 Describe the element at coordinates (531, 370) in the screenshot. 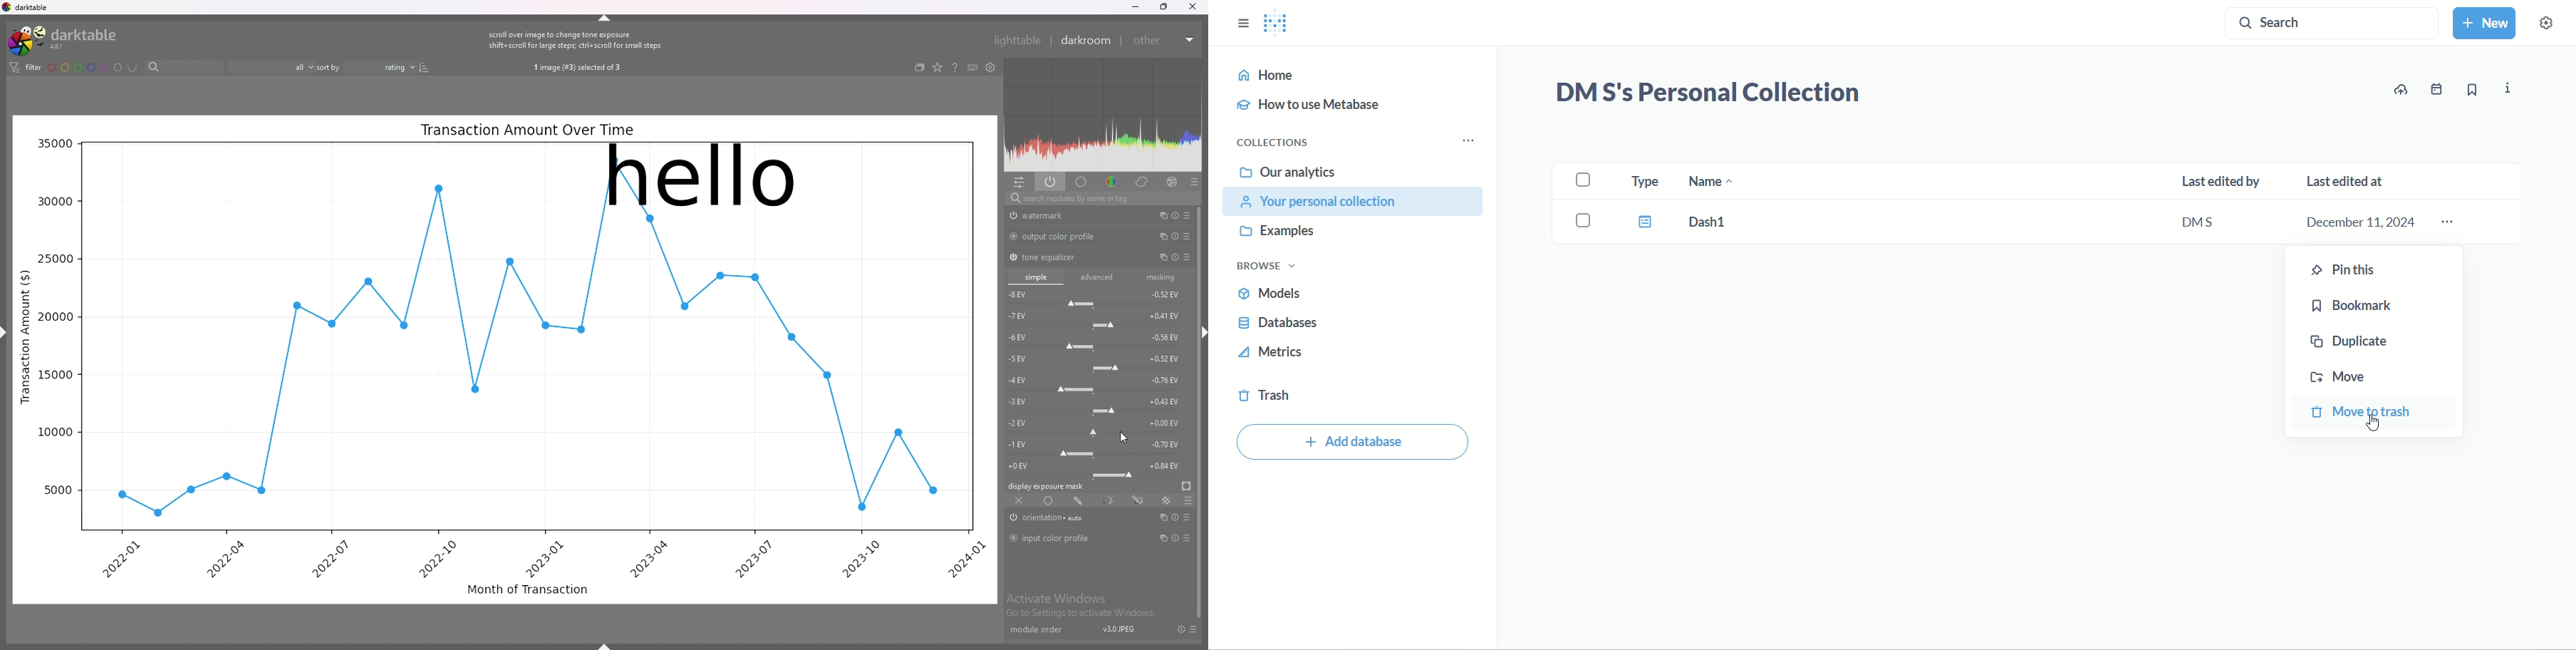

I see `graph line` at that location.